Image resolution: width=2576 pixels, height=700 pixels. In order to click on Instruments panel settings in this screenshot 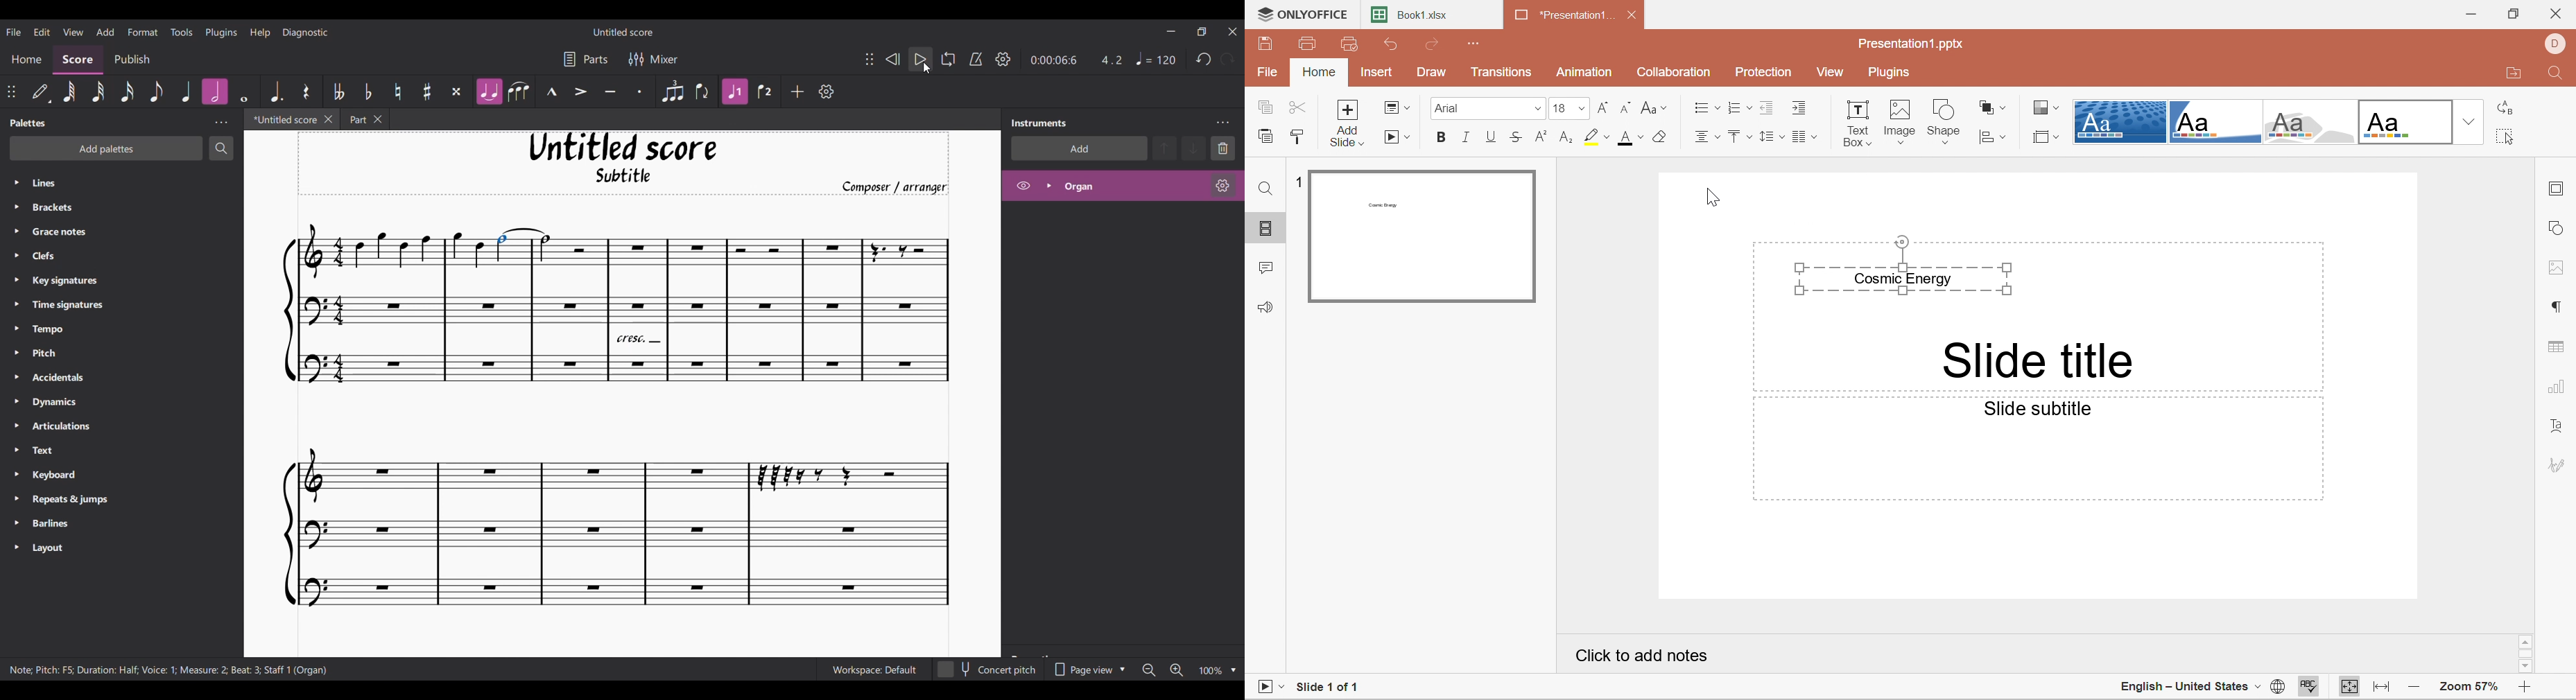, I will do `click(1223, 123)`.